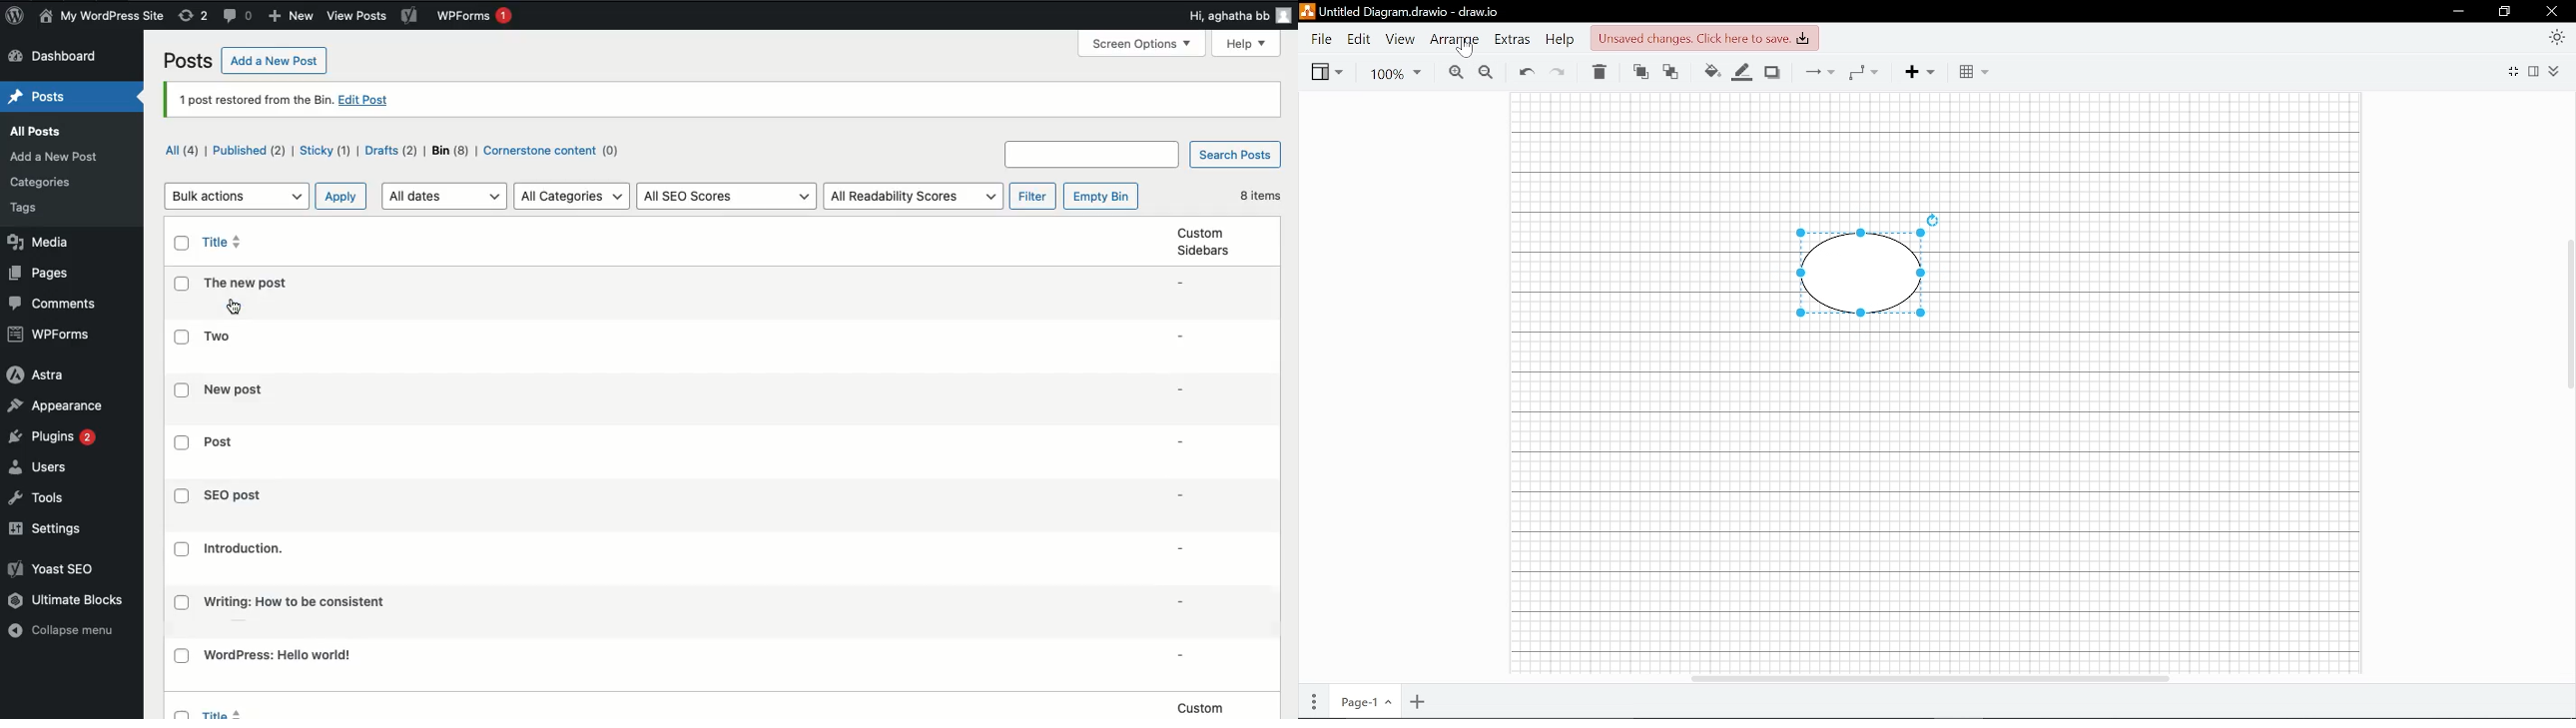 The width and height of the screenshot is (2576, 728). What do you see at coordinates (182, 602) in the screenshot?
I see `Checkbox` at bounding box center [182, 602].